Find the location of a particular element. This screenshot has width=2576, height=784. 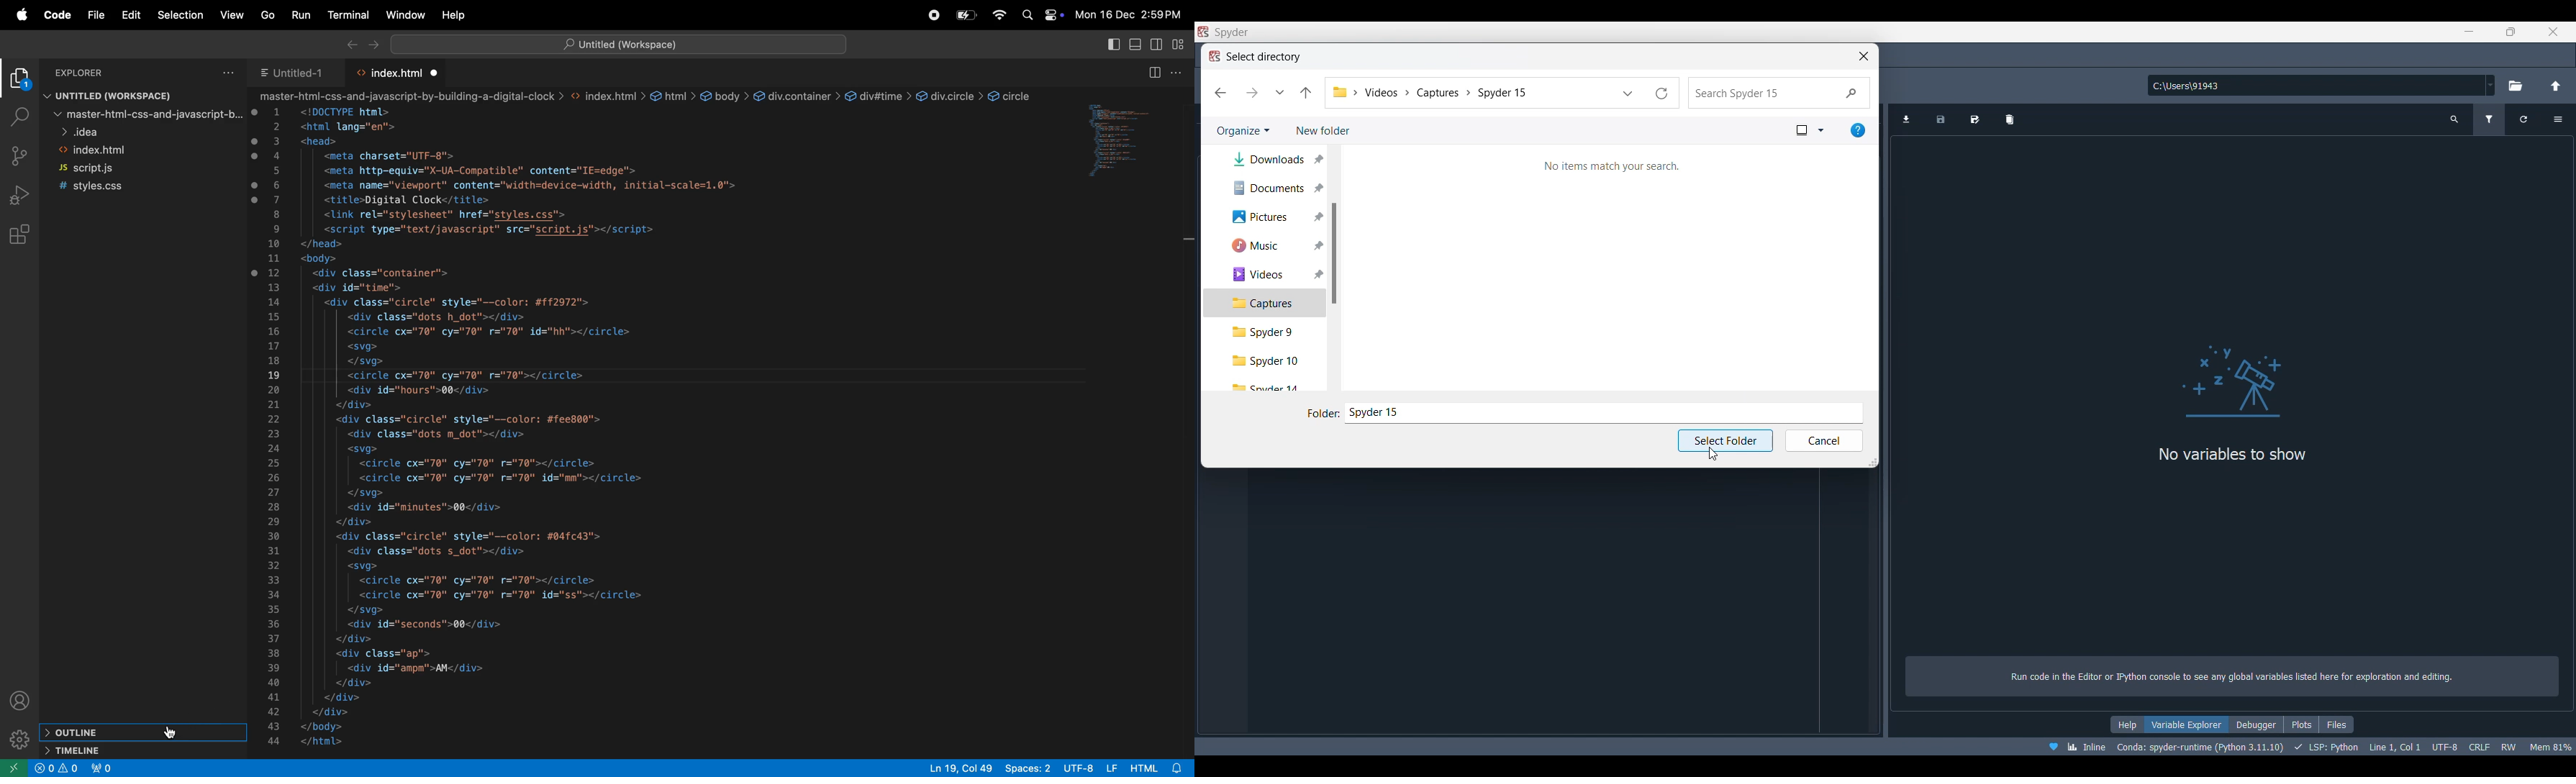

Select folder highlighted by cursor is located at coordinates (1725, 440).